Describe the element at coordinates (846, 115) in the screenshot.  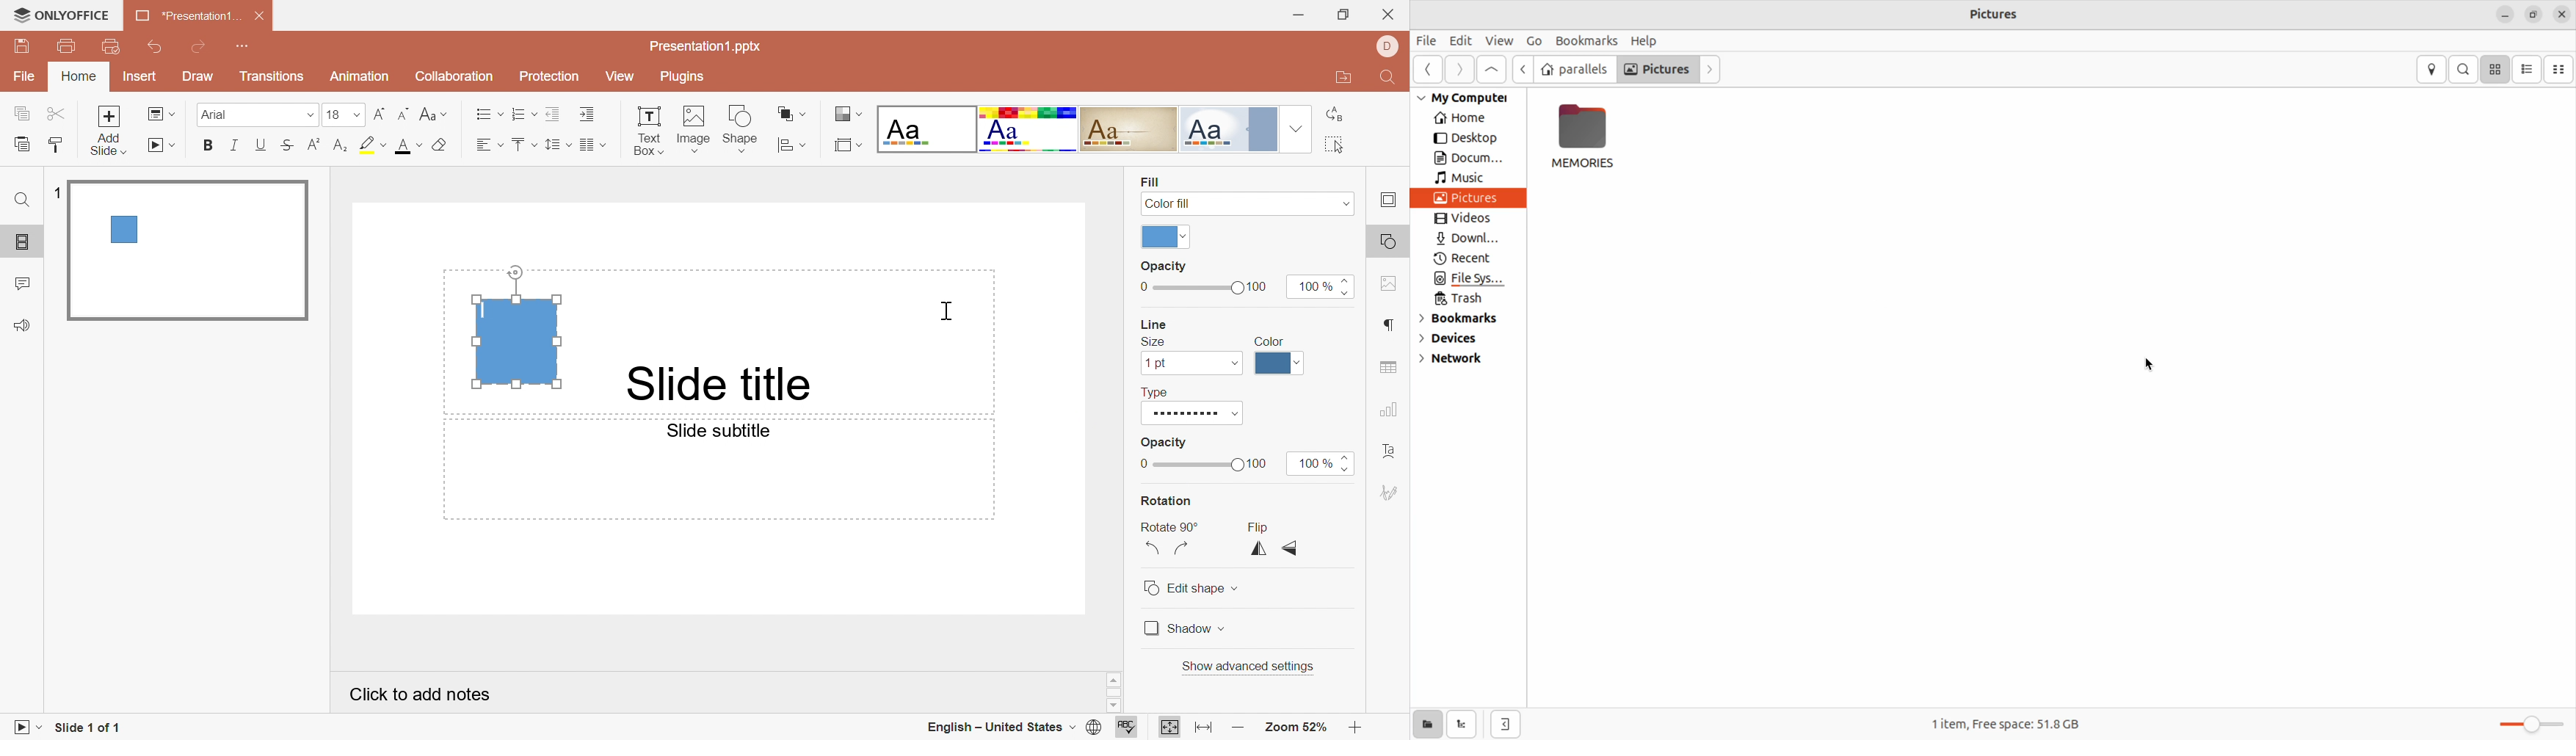
I see `Change color theme` at that location.